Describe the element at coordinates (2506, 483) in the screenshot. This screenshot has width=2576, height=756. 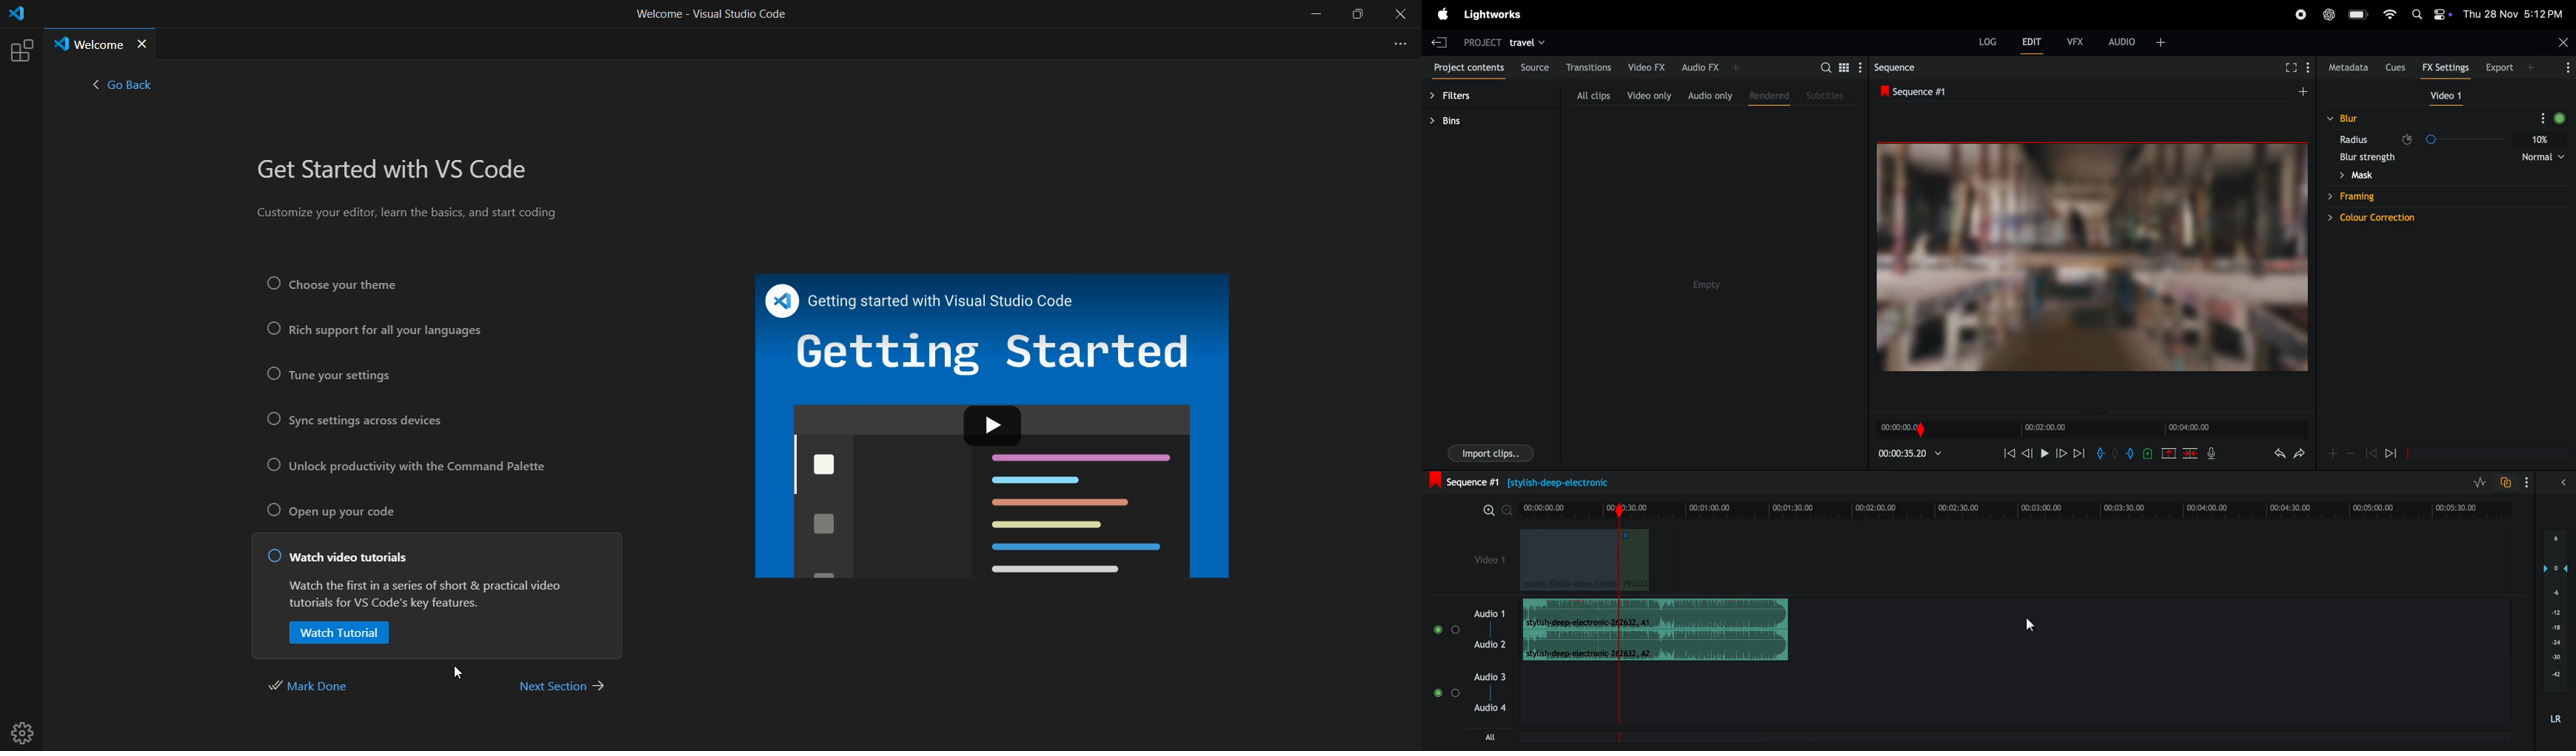
I see `toggle auto sync` at that location.